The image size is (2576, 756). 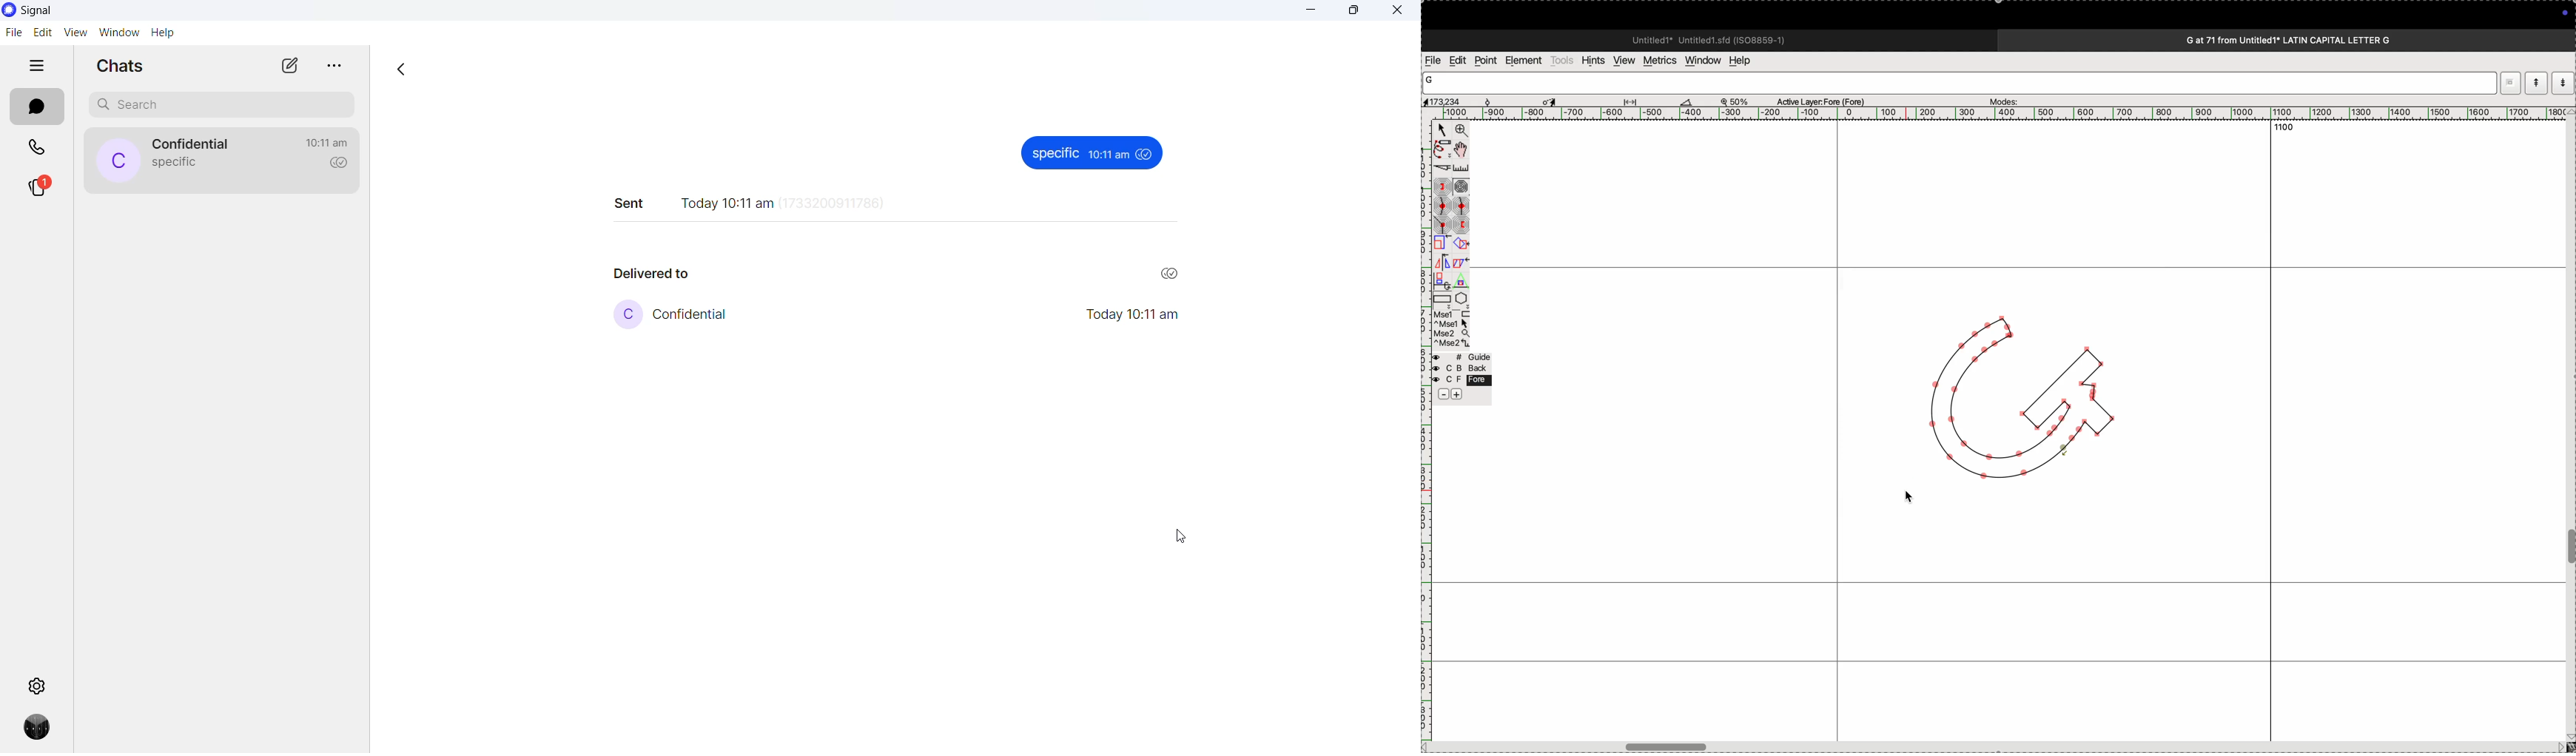 What do you see at coordinates (1625, 60) in the screenshot?
I see `view` at bounding box center [1625, 60].